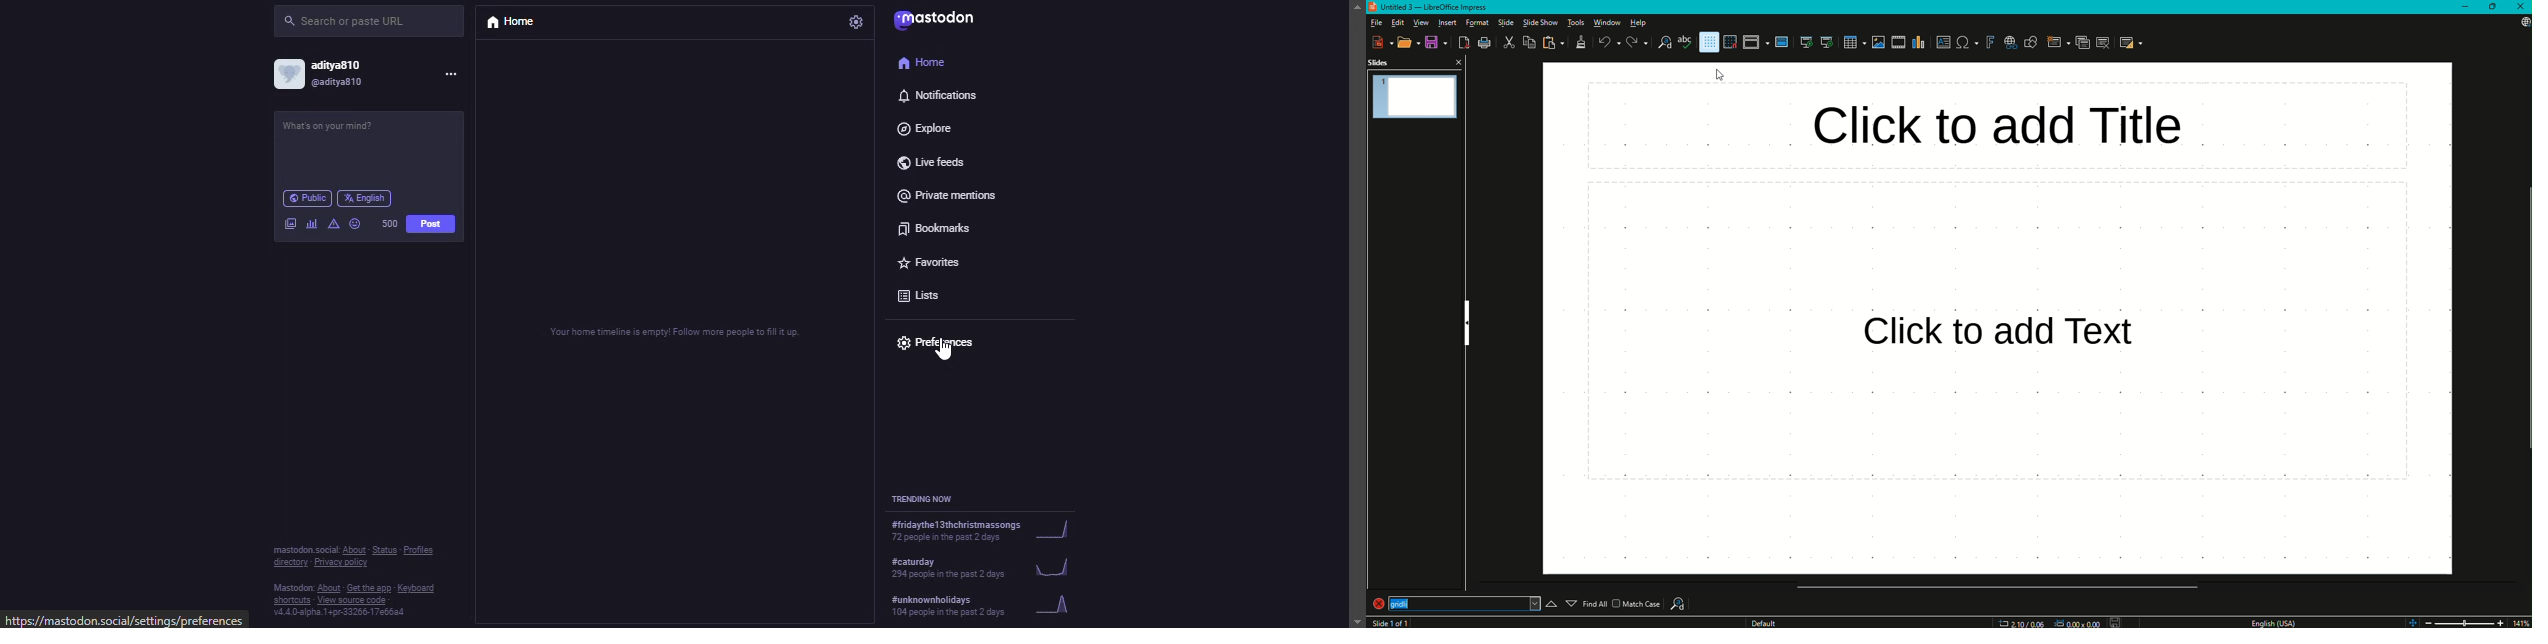  Describe the element at coordinates (1733, 41) in the screenshot. I see `Snap to grid` at that location.